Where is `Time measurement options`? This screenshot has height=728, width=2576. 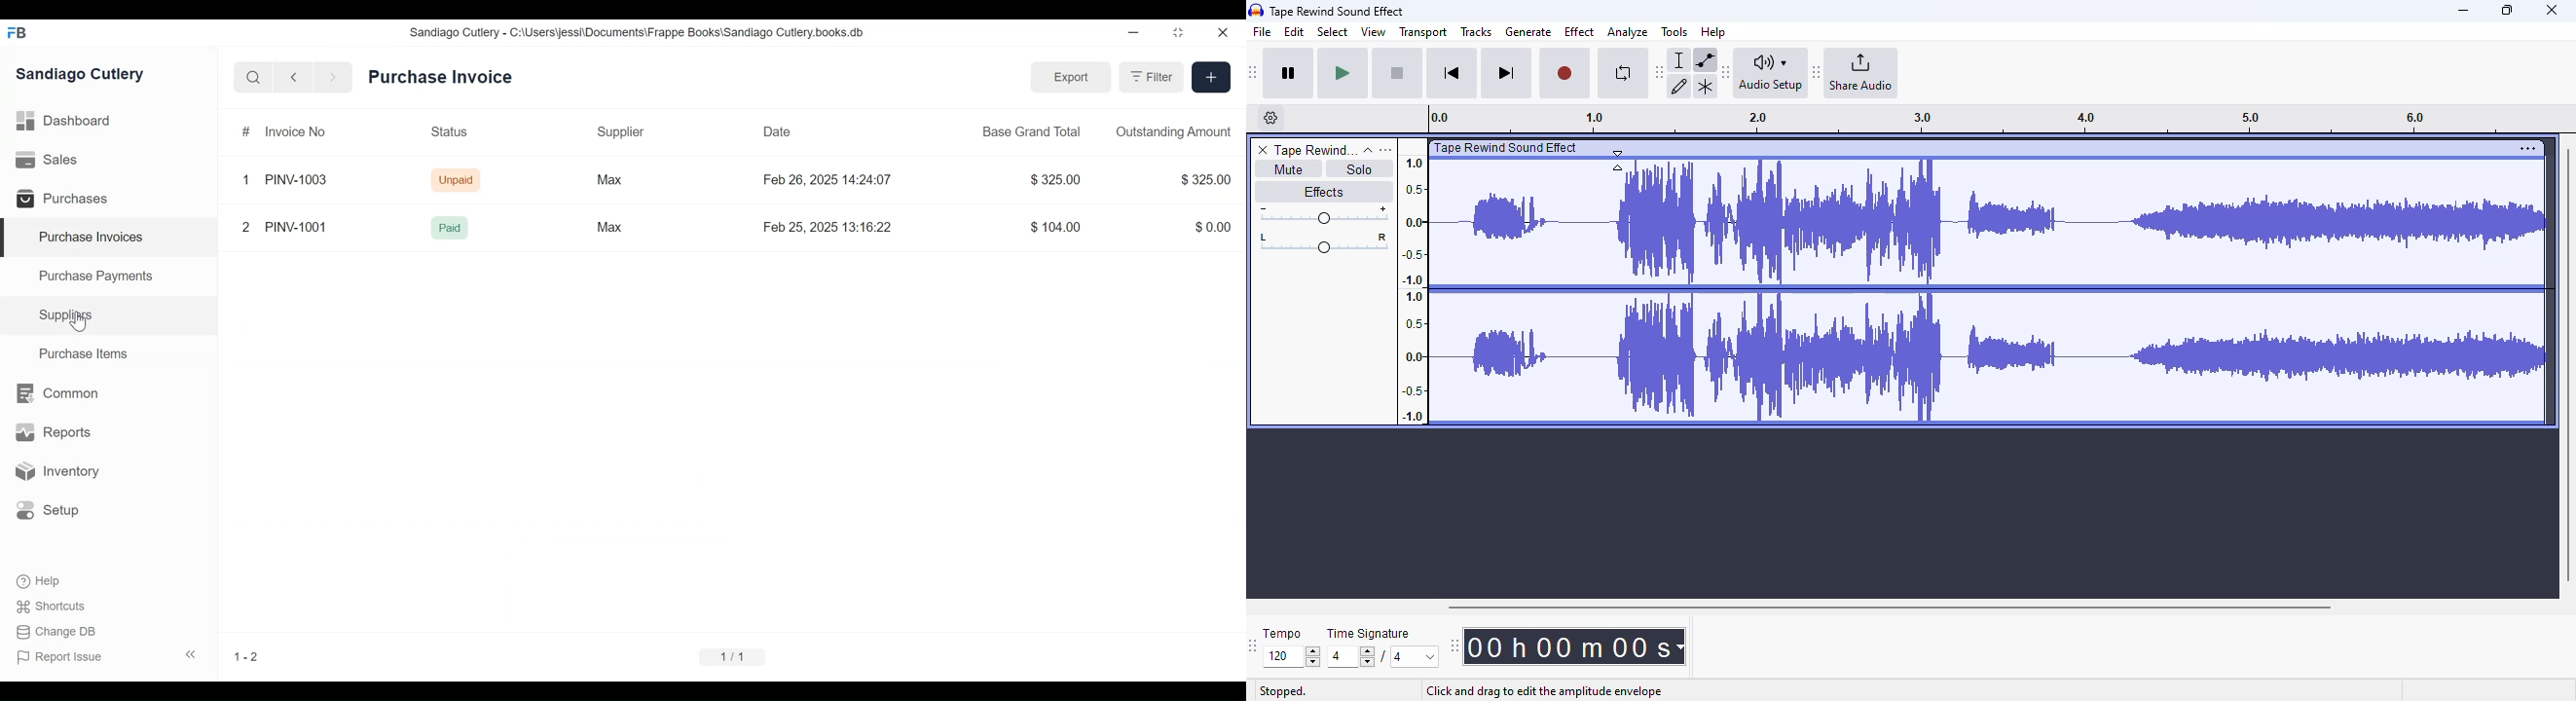
Time measurement options is located at coordinates (1679, 646).